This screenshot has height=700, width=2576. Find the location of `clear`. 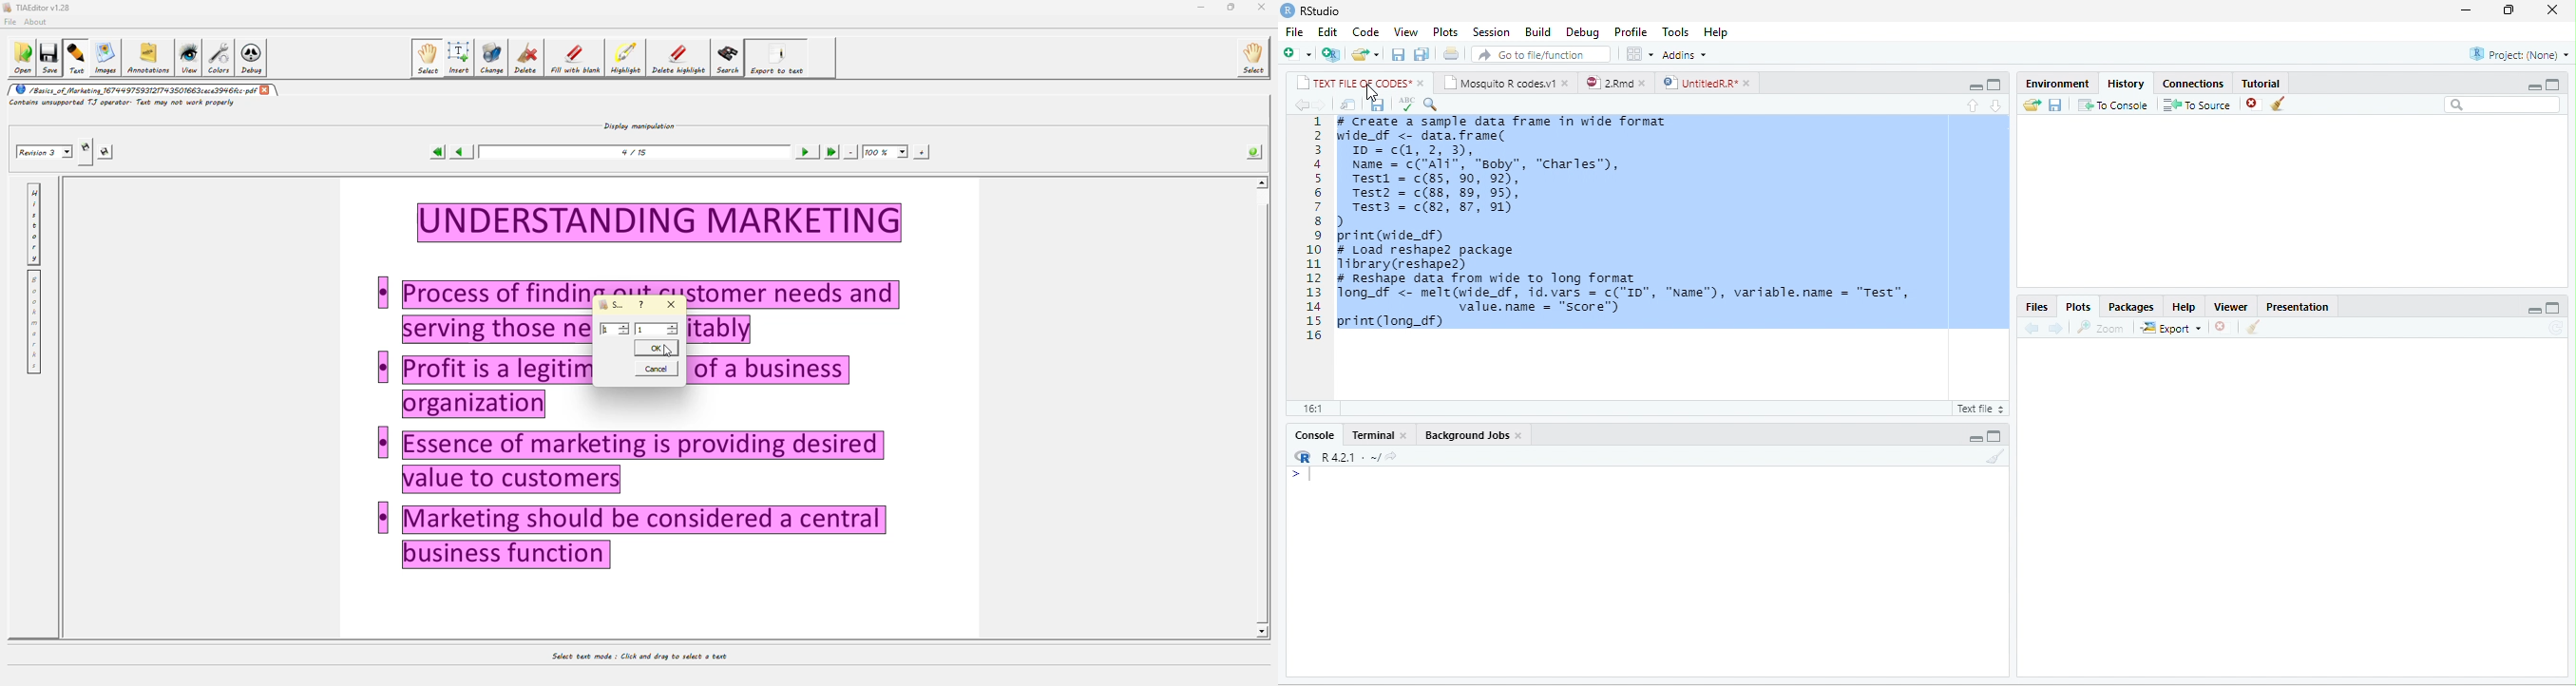

clear is located at coordinates (1996, 456).